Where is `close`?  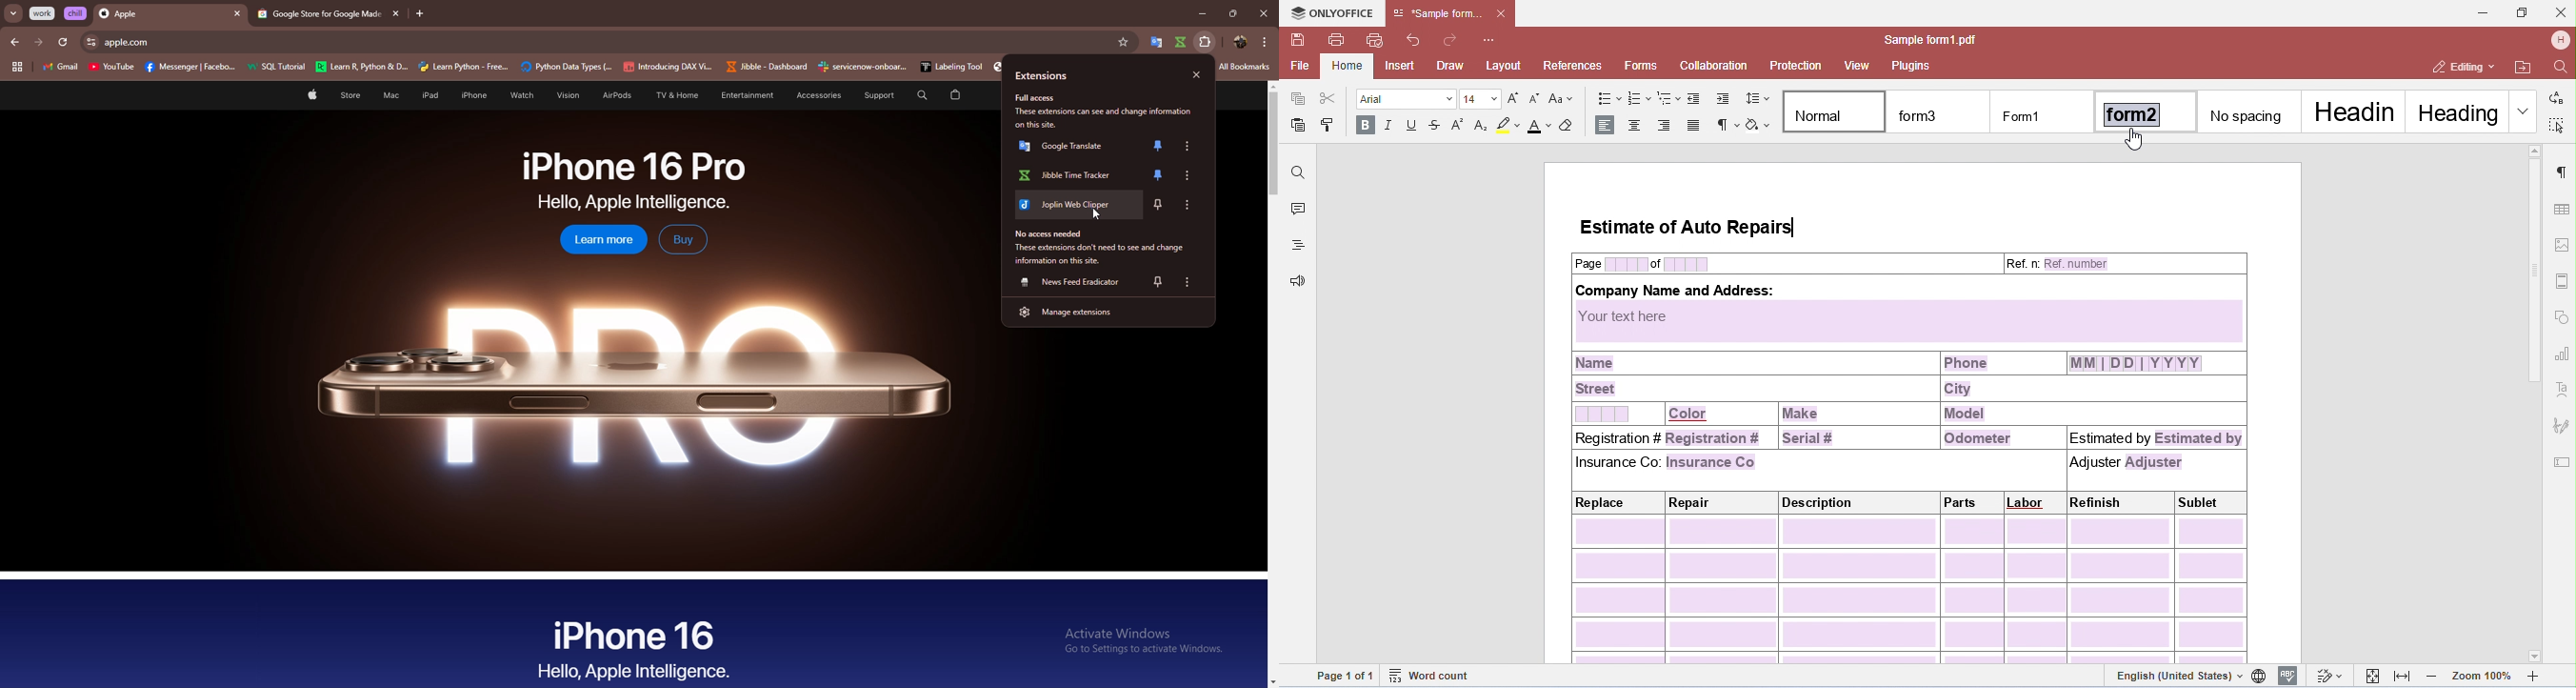 close is located at coordinates (1263, 13).